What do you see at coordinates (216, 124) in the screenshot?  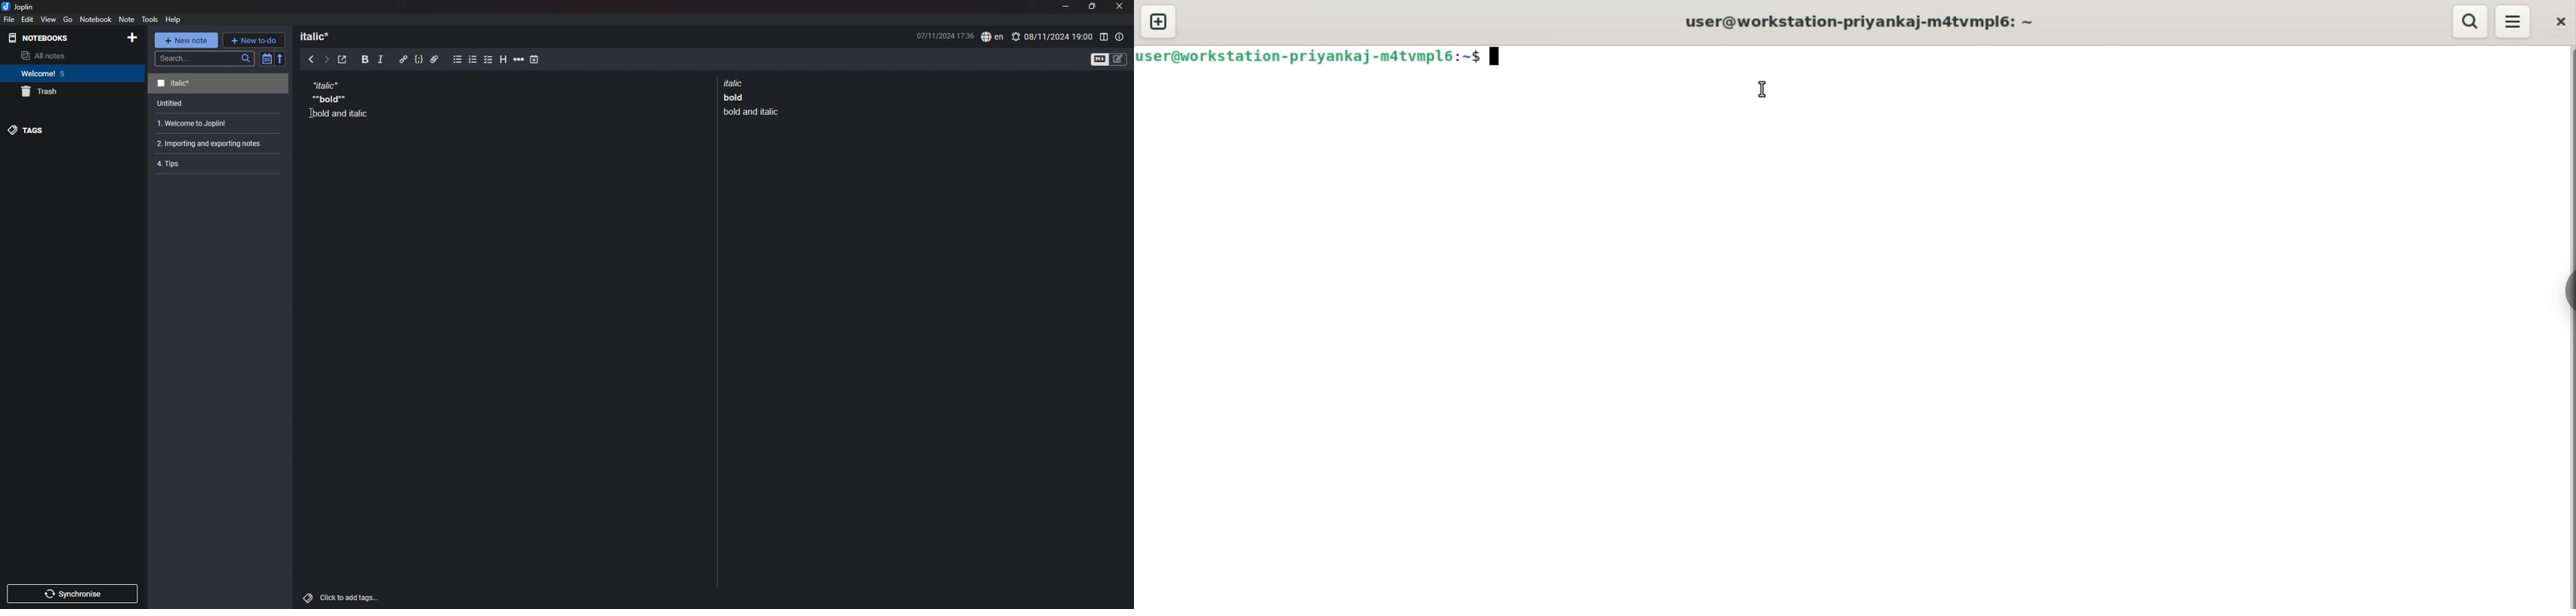 I see `note` at bounding box center [216, 124].